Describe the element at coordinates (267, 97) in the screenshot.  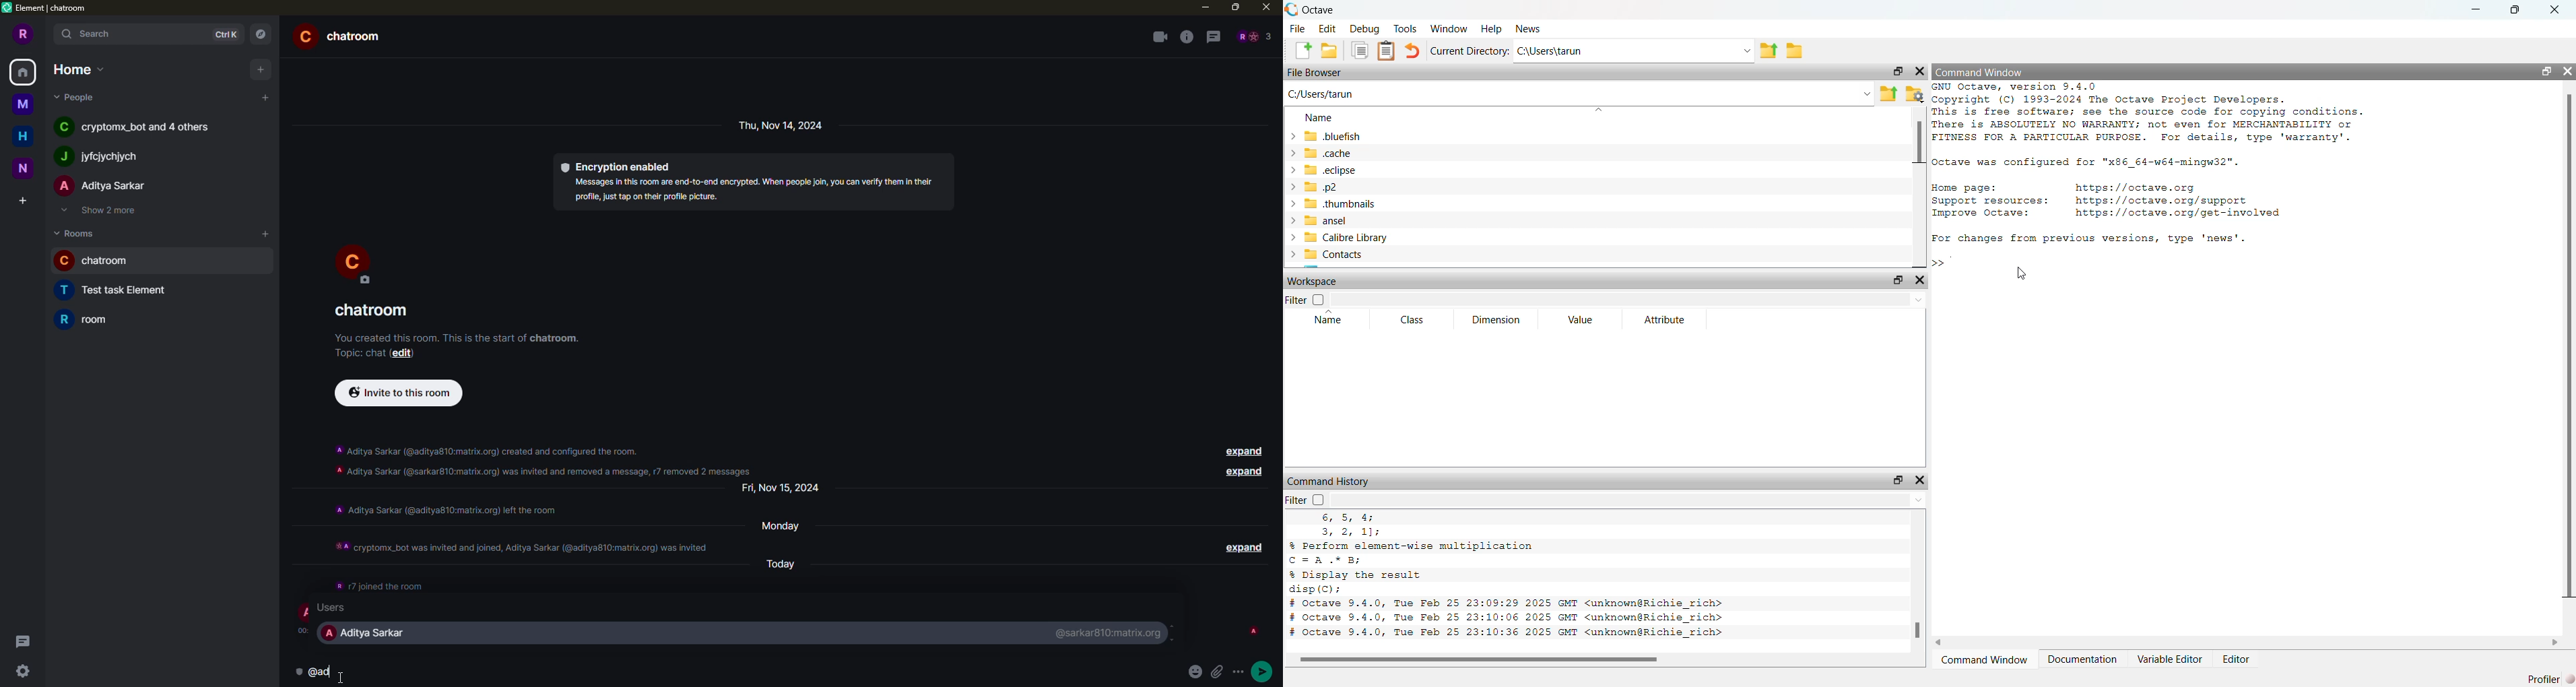
I see `add` at that location.